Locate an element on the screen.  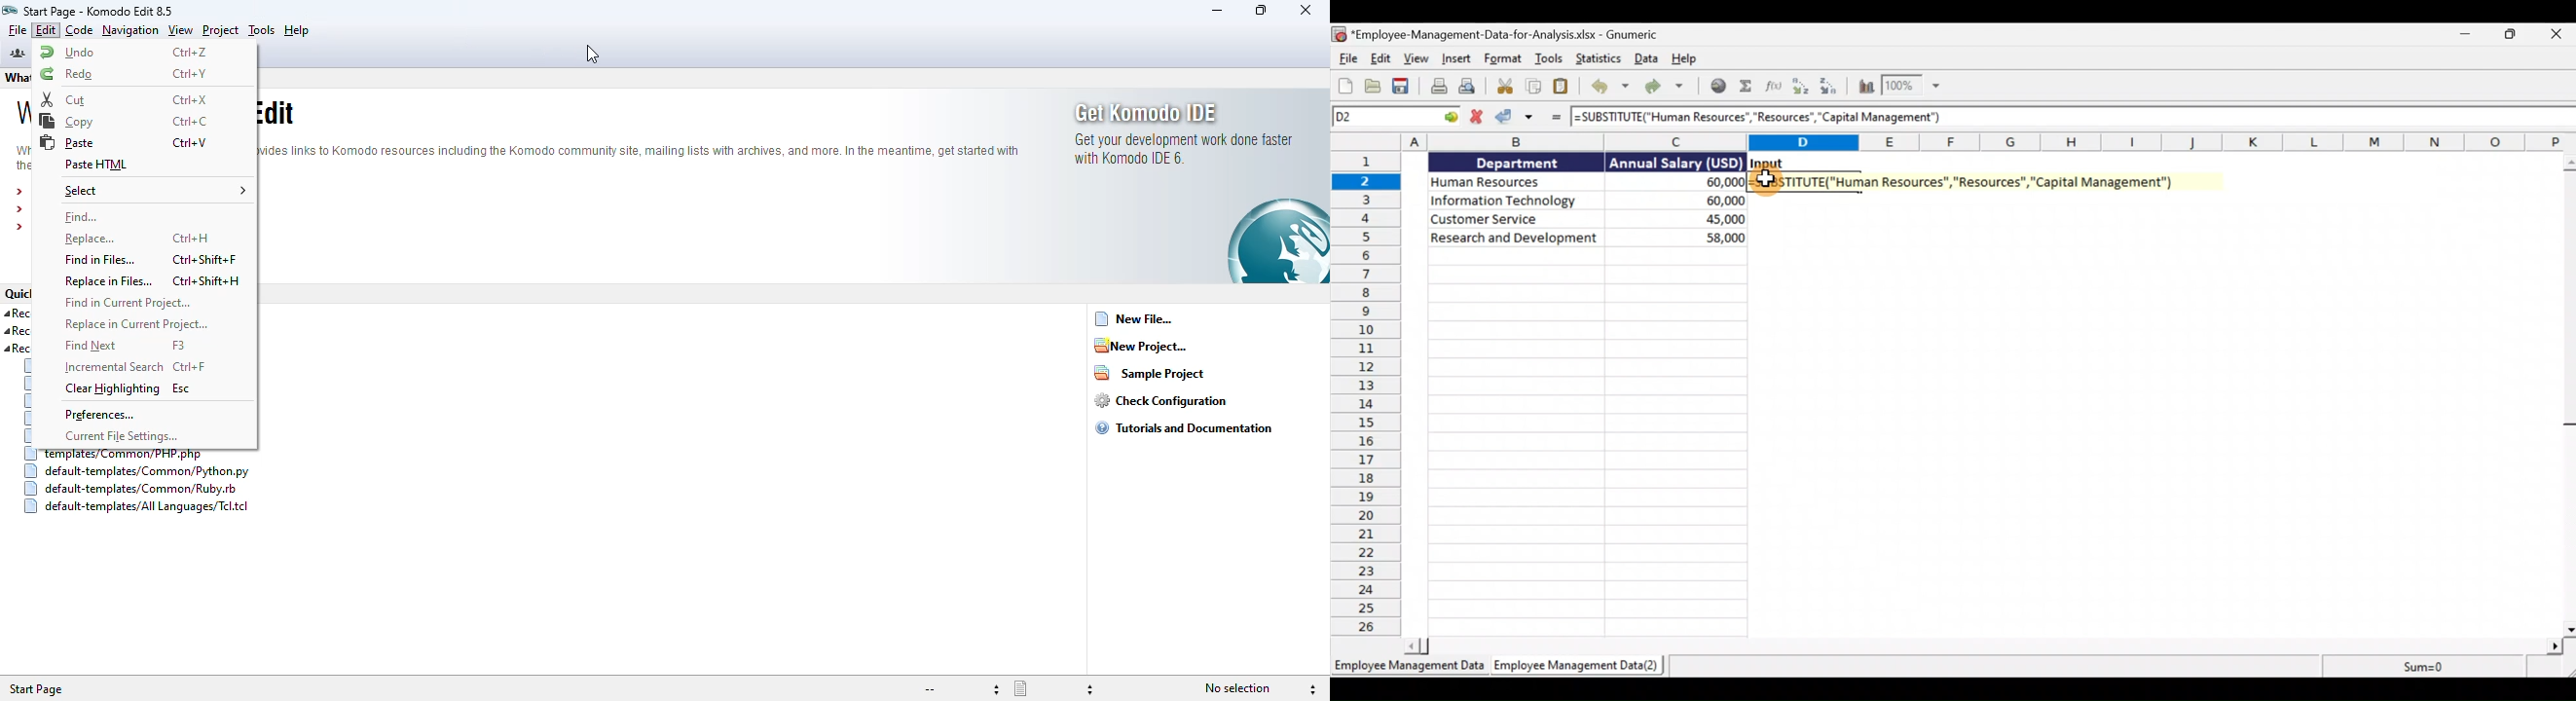
Accept change is located at coordinates (1511, 117).